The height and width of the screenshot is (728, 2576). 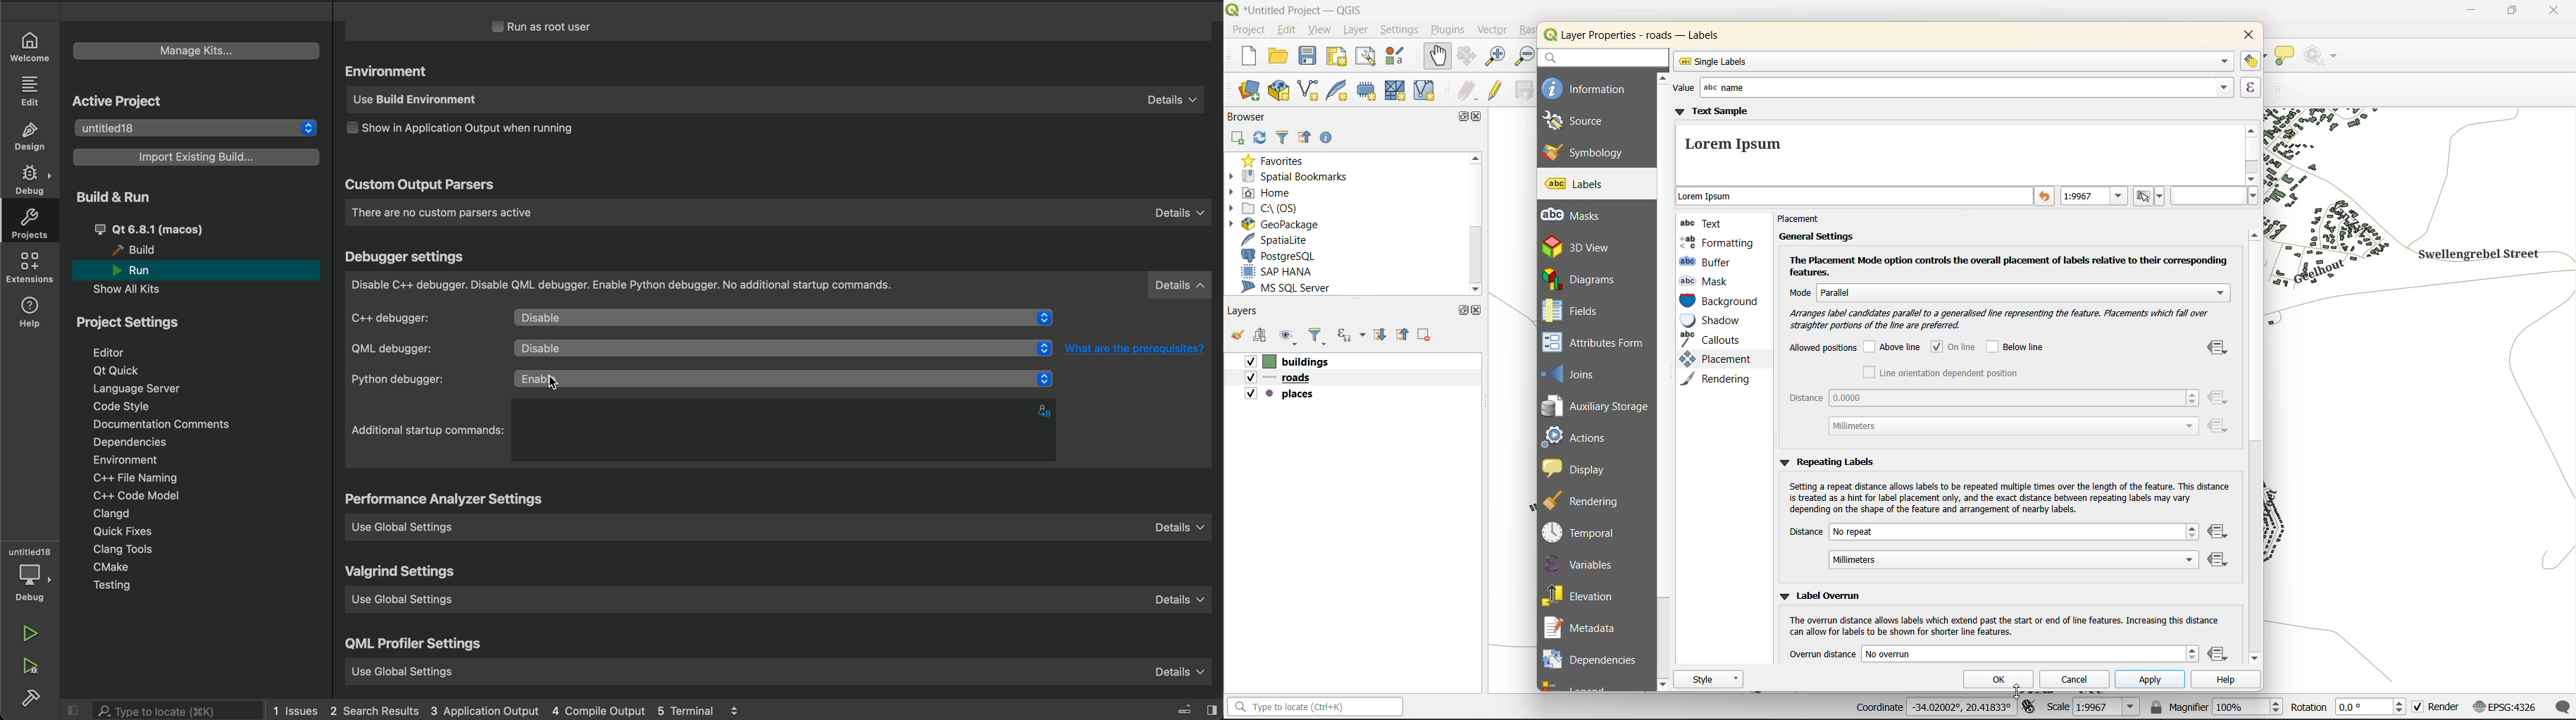 What do you see at coordinates (1185, 708) in the screenshot?
I see `close slidebar` at bounding box center [1185, 708].